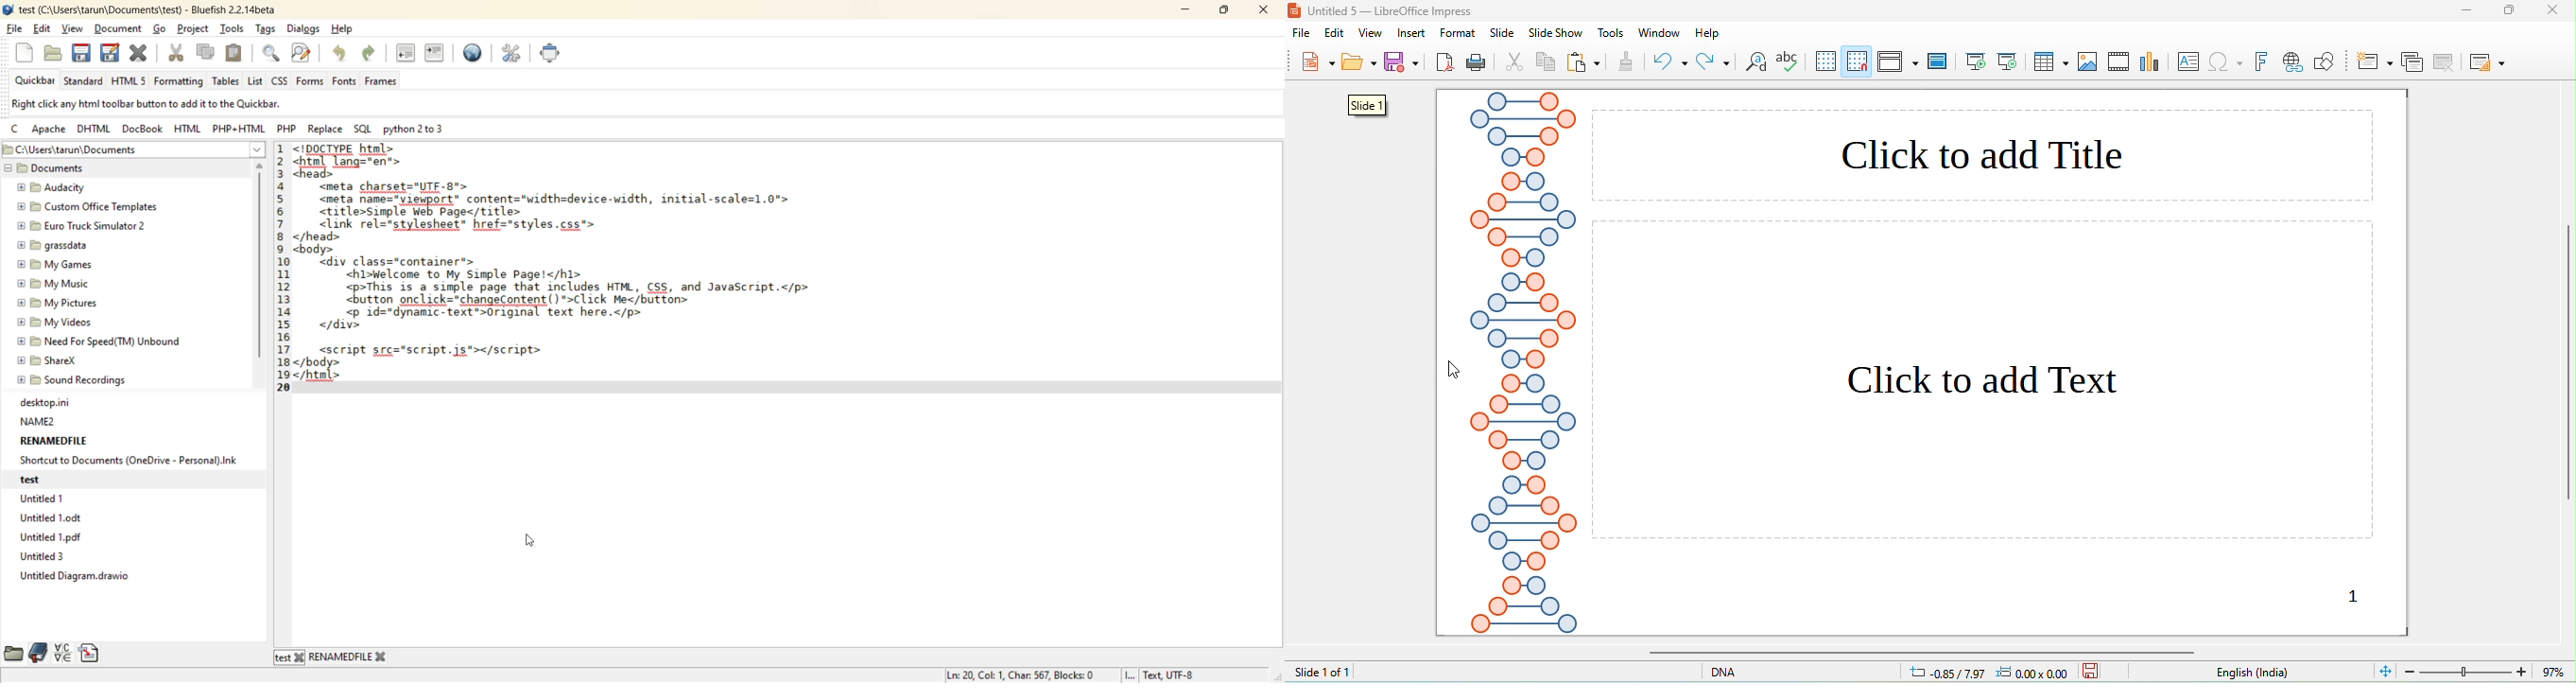 The image size is (2576, 700). I want to click on DNA, so click(1750, 671).